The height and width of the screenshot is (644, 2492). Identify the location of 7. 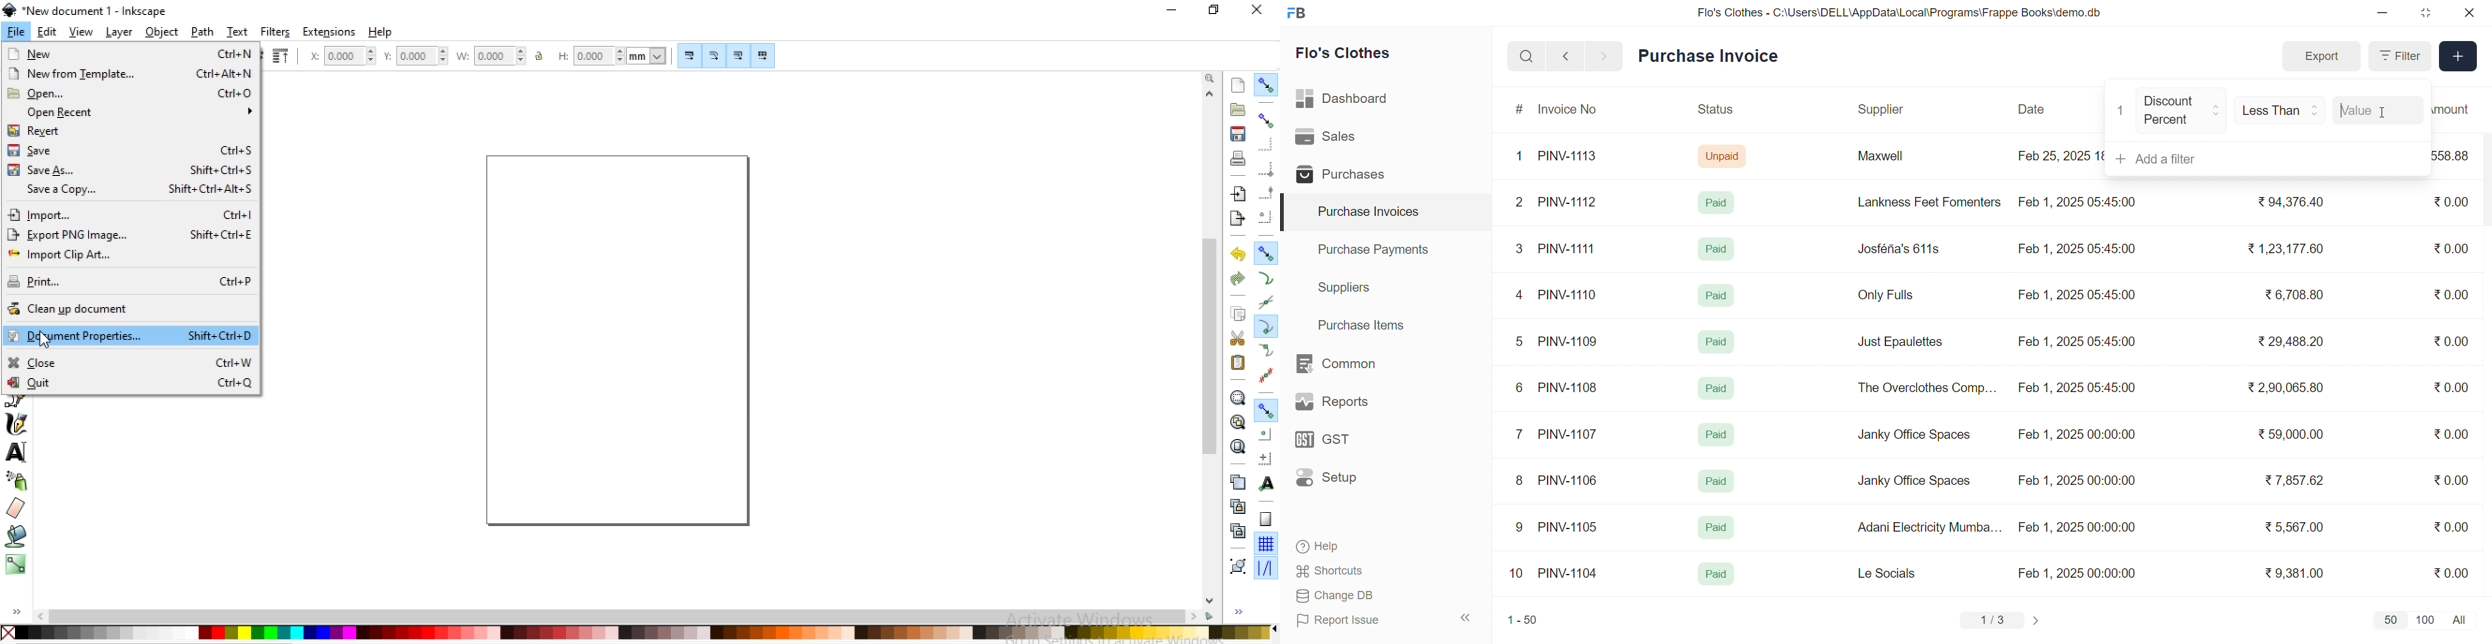
(1522, 433).